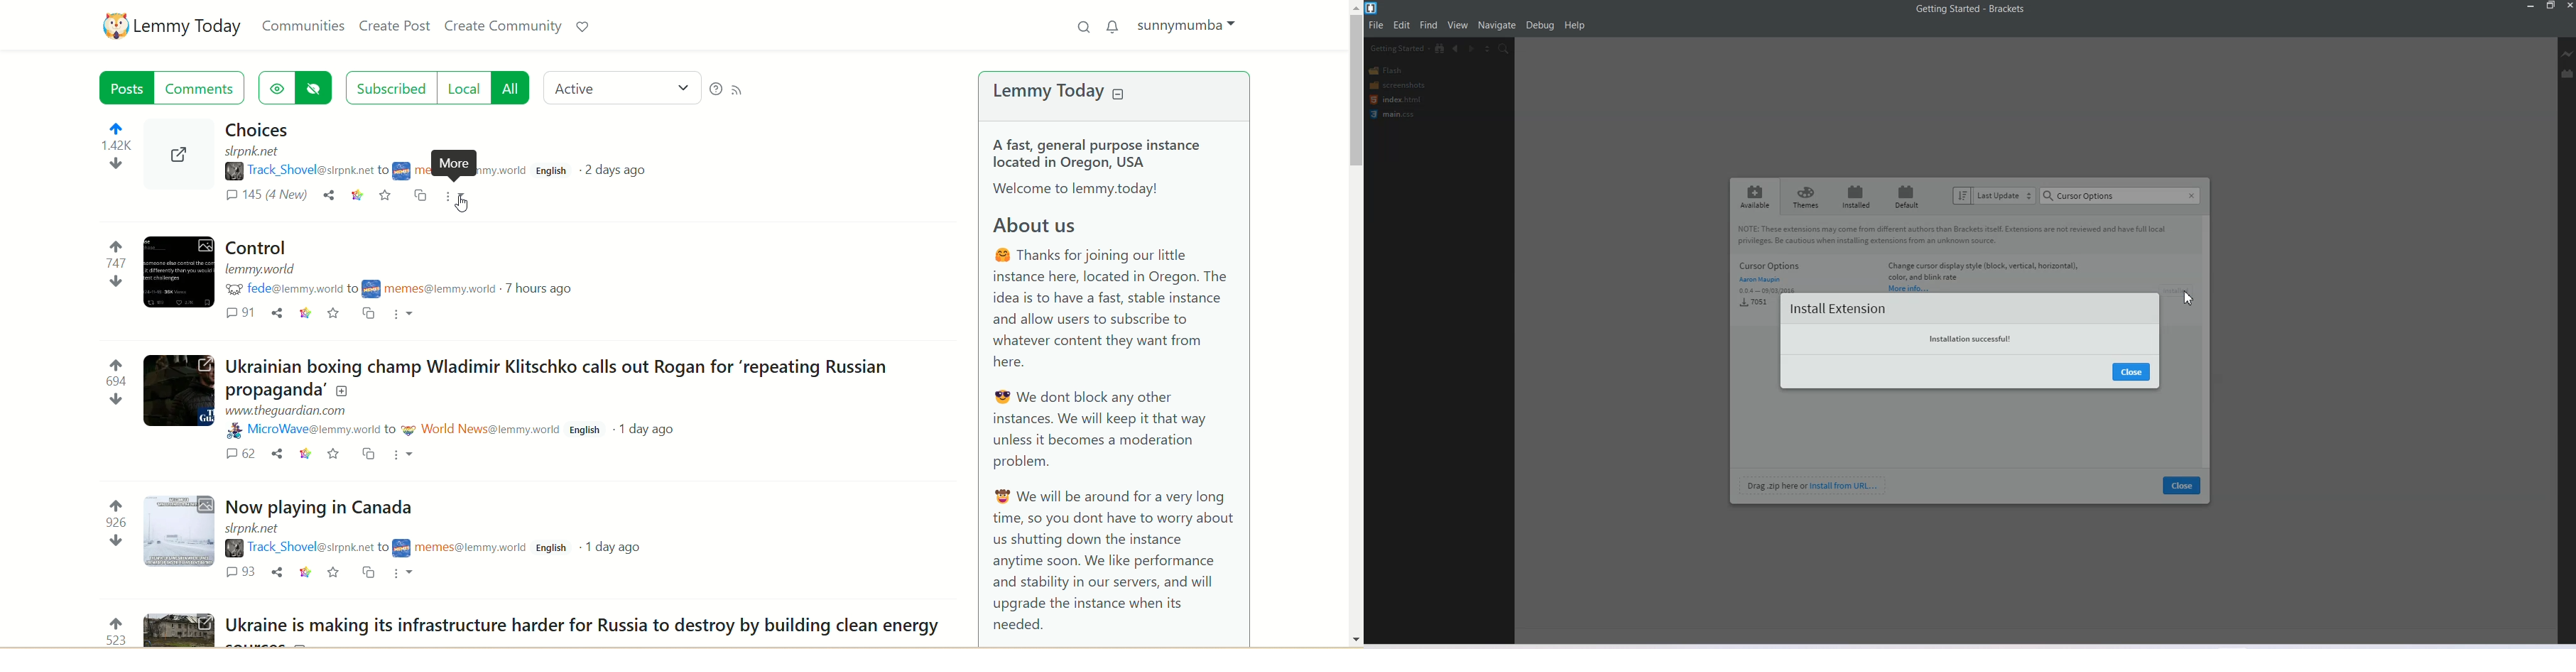 The width and height of the screenshot is (2576, 672). Describe the element at coordinates (262, 270) in the screenshot. I see `URL` at that location.